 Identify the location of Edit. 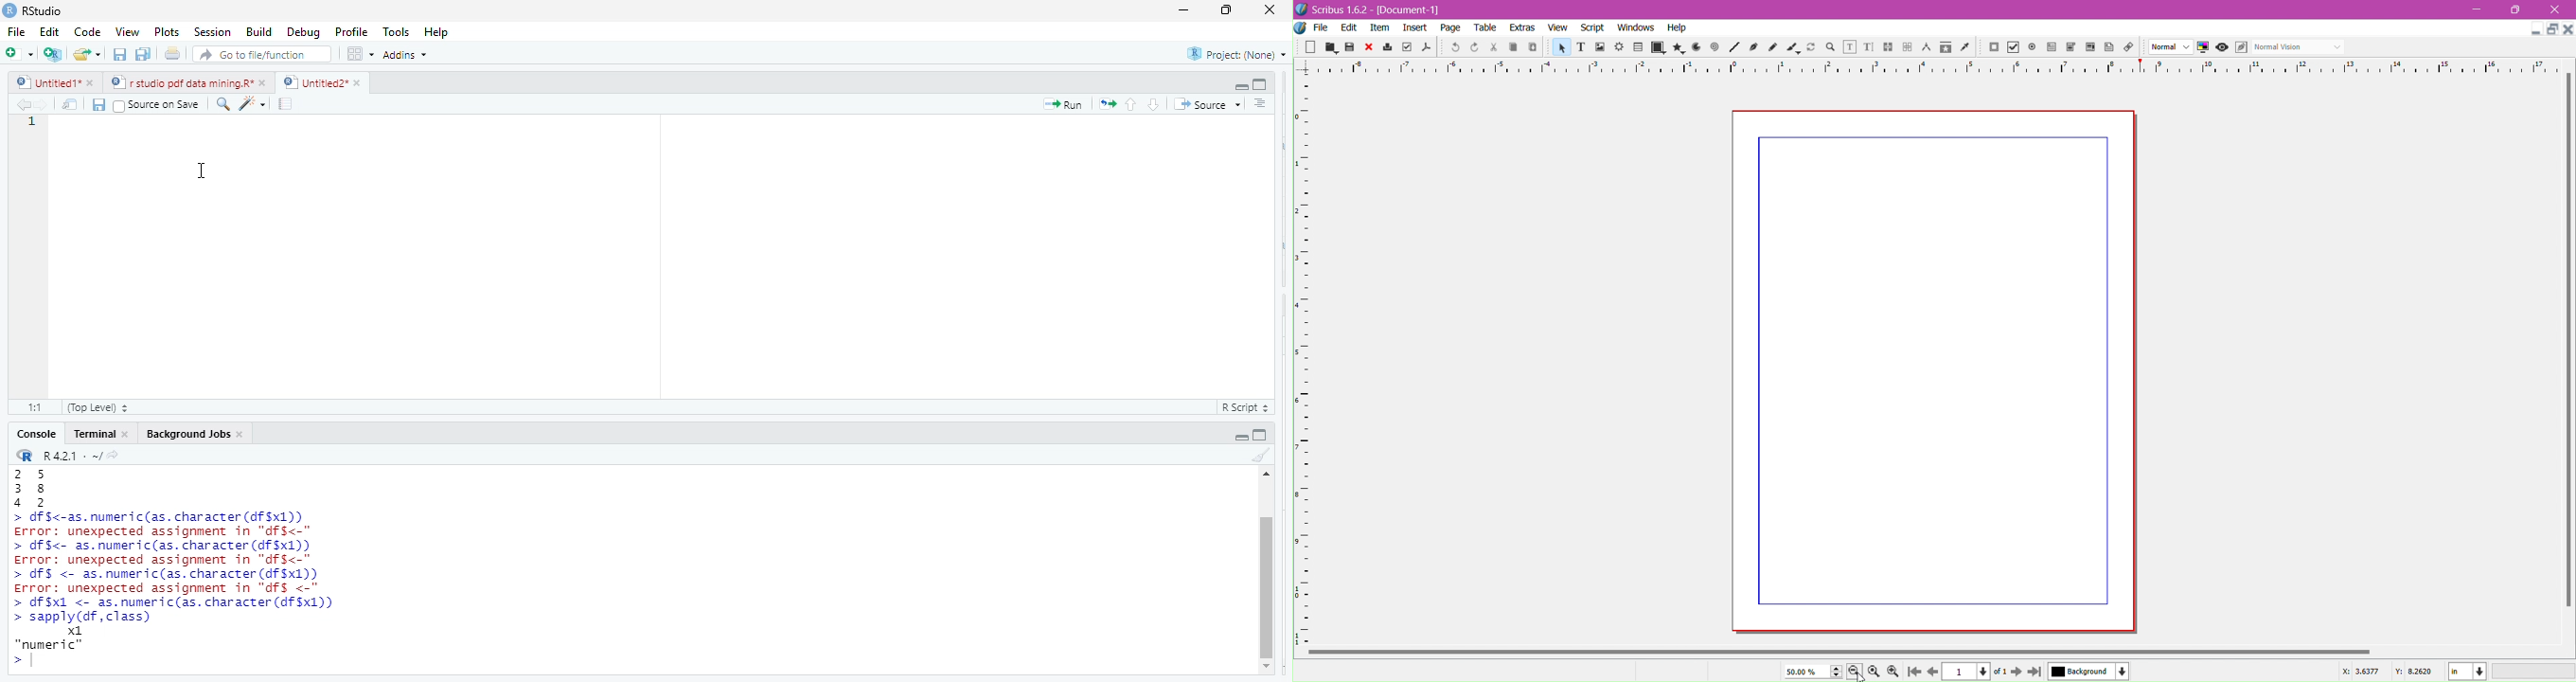
(52, 32).